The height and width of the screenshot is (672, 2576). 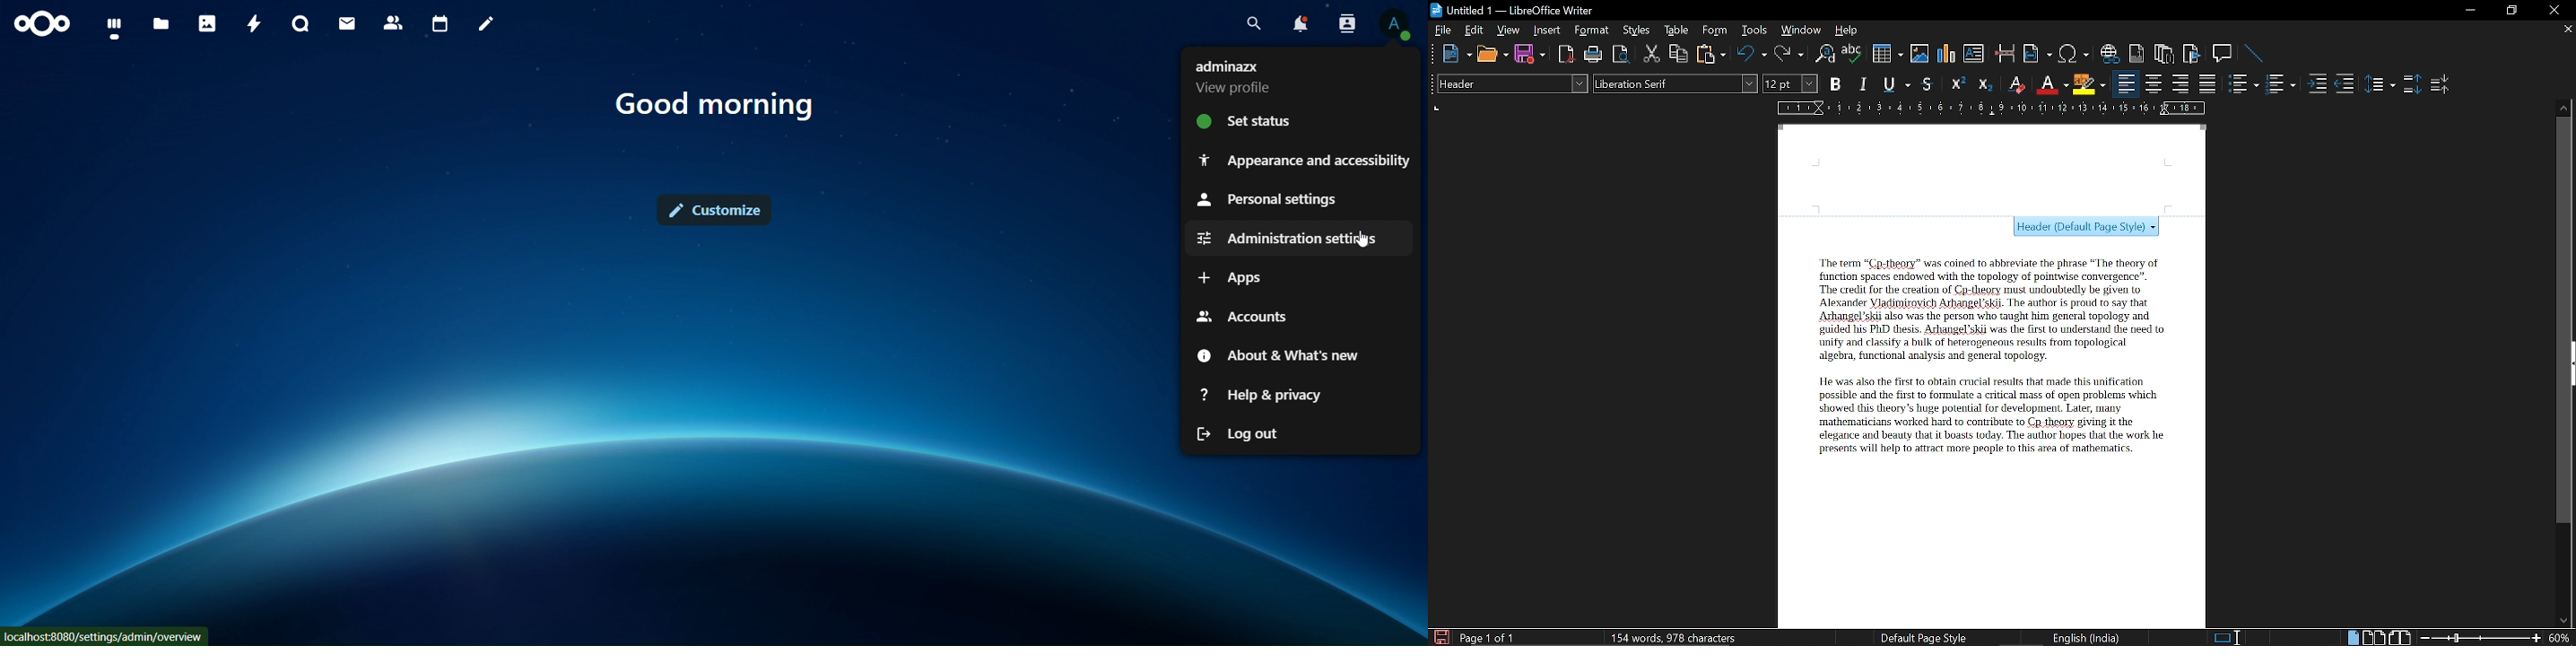 What do you see at coordinates (2255, 55) in the screenshot?
I see `Line` at bounding box center [2255, 55].